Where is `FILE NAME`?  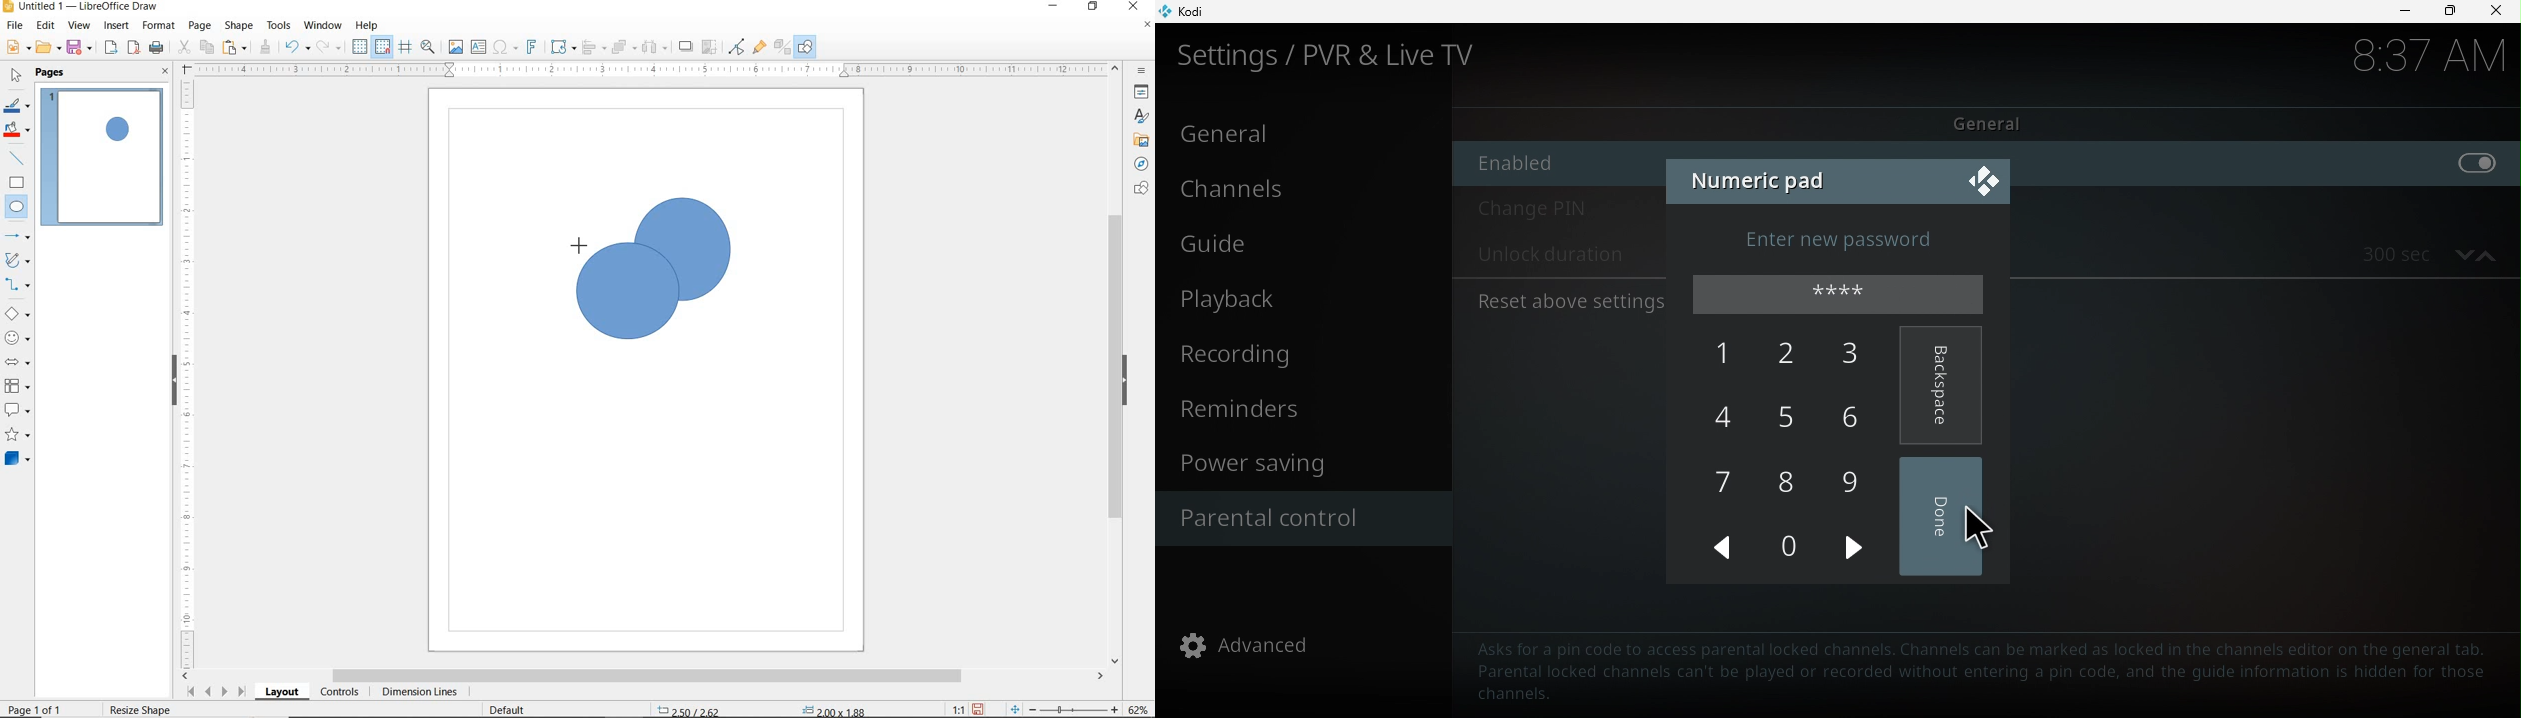
FILE NAME is located at coordinates (80, 8).